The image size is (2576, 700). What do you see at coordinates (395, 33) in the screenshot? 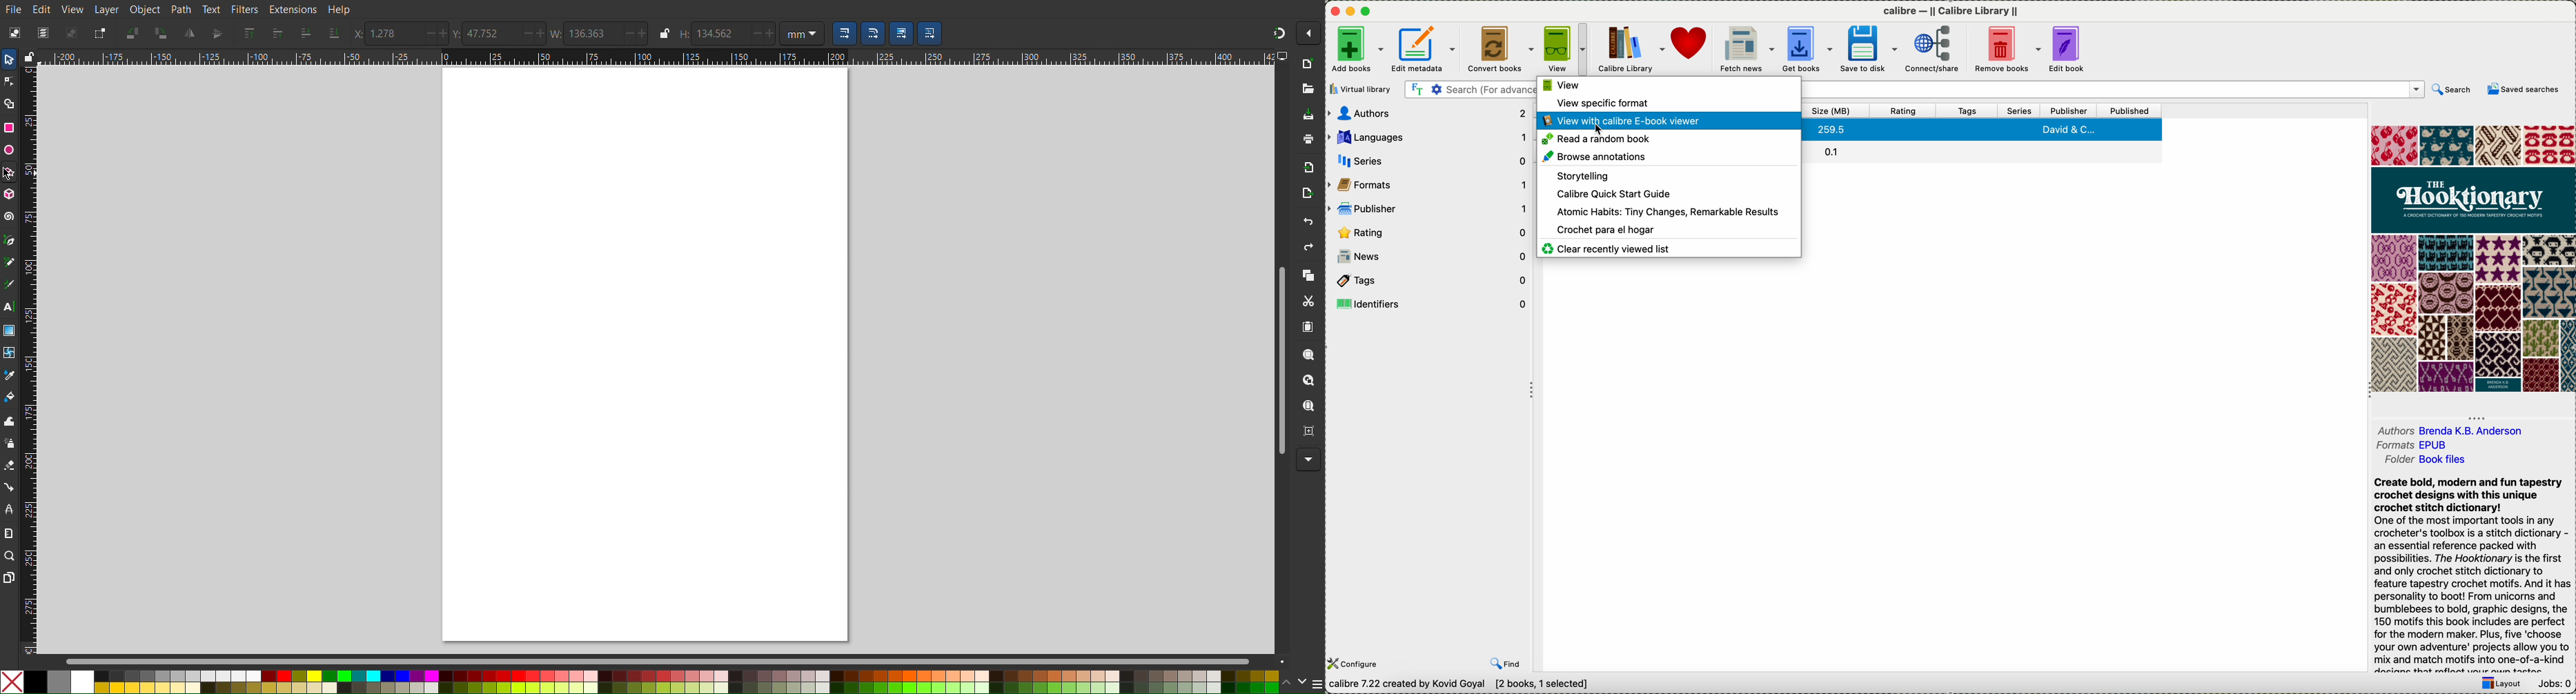
I see `1` at bounding box center [395, 33].